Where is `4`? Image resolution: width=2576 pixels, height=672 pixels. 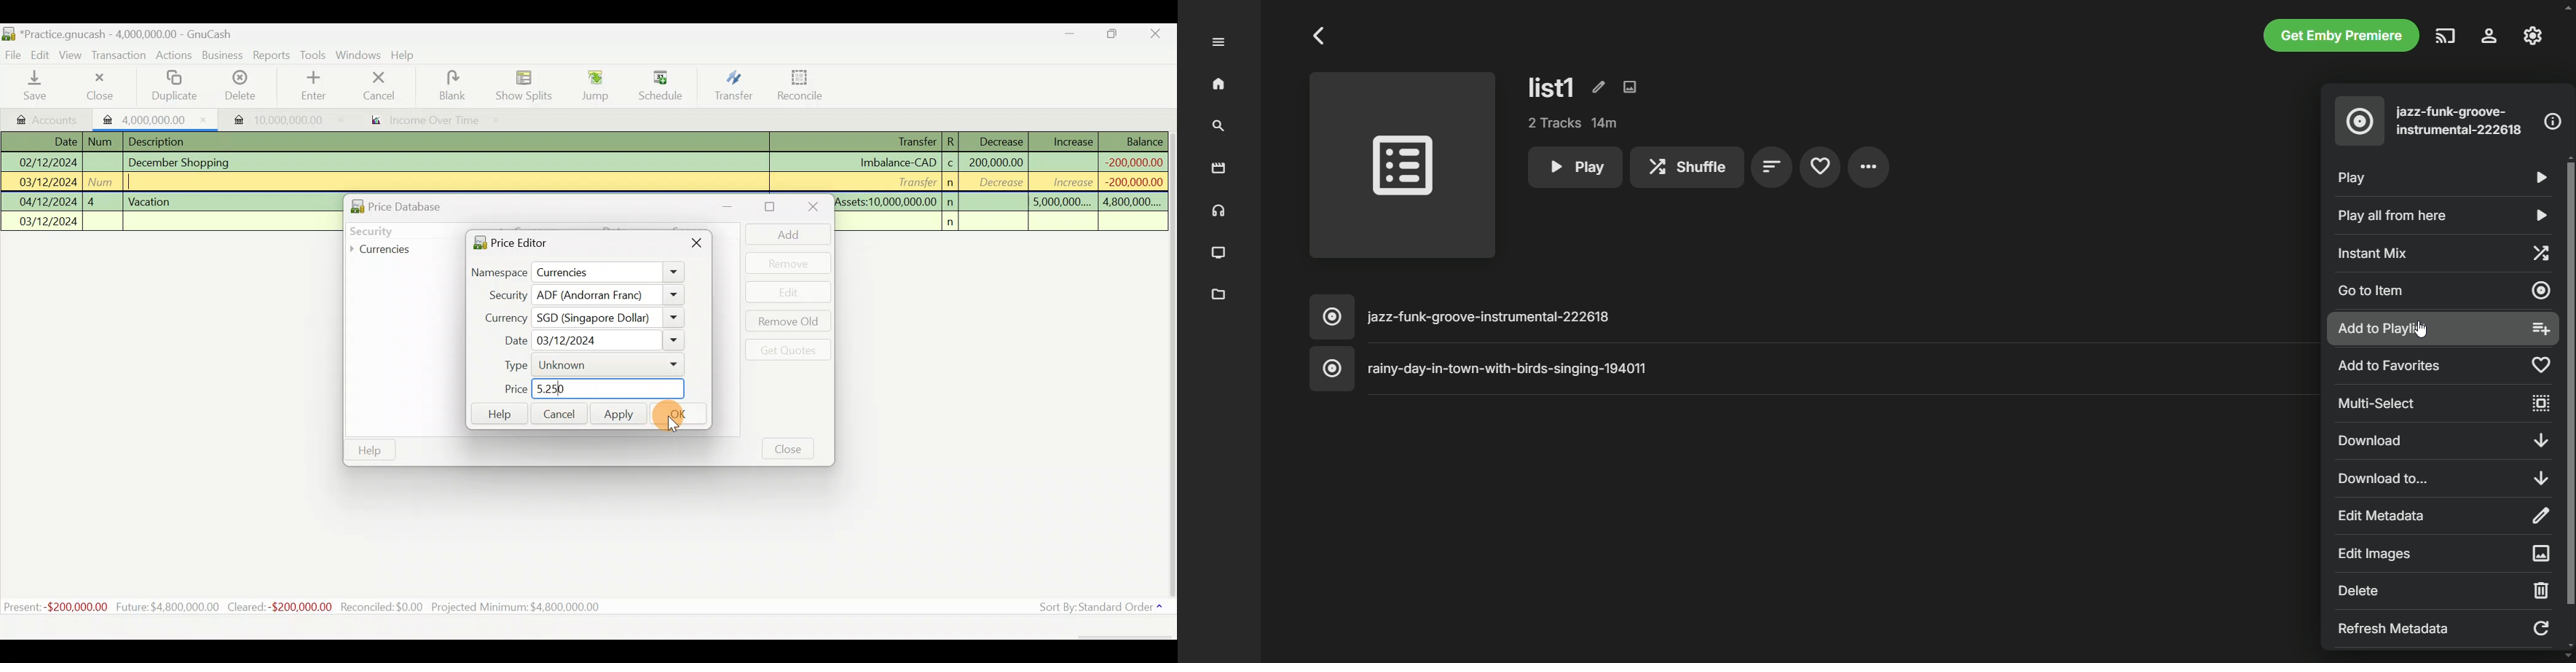
4 is located at coordinates (102, 200).